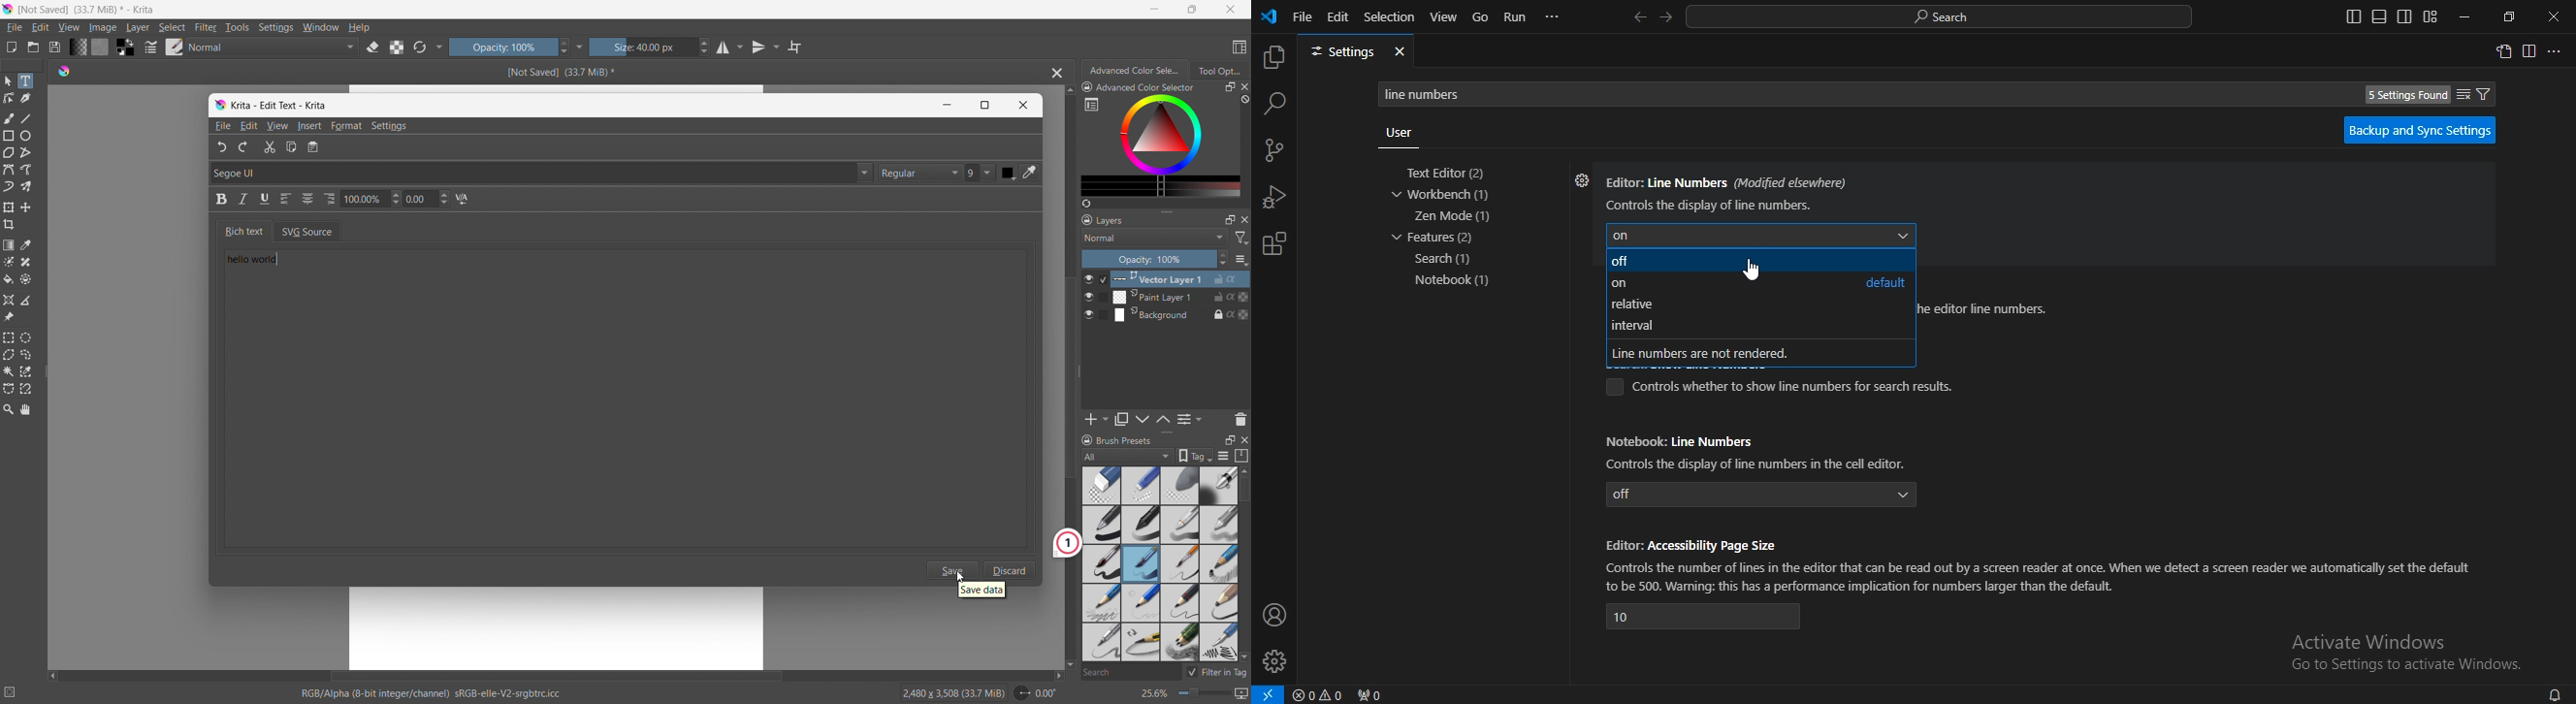 The height and width of the screenshot is (728, 2576). I want to click on Editor: Line Numbers (Modified elsewhere)
Controls the display of line numbers., so click(1728, 191).